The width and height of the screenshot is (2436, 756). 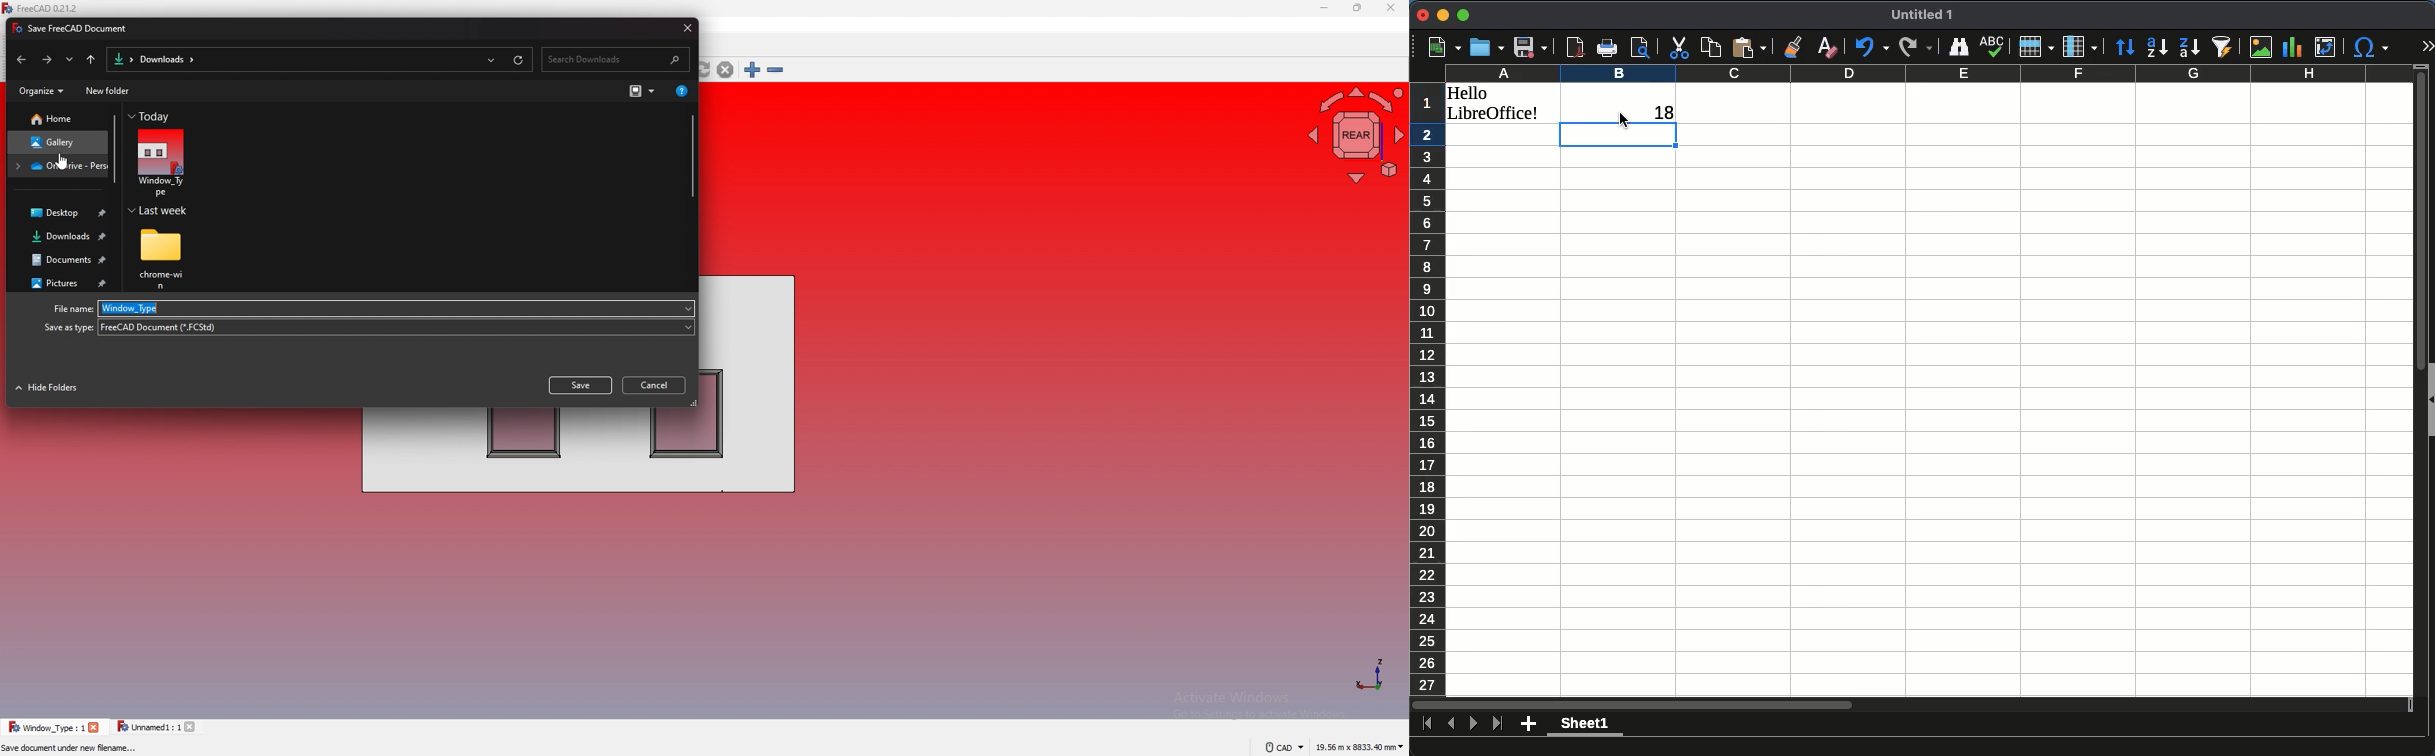 What do you see at coordinates (1498, 723) in the screenshot?
I see `last sheet` at bounding box center [1498, 723].